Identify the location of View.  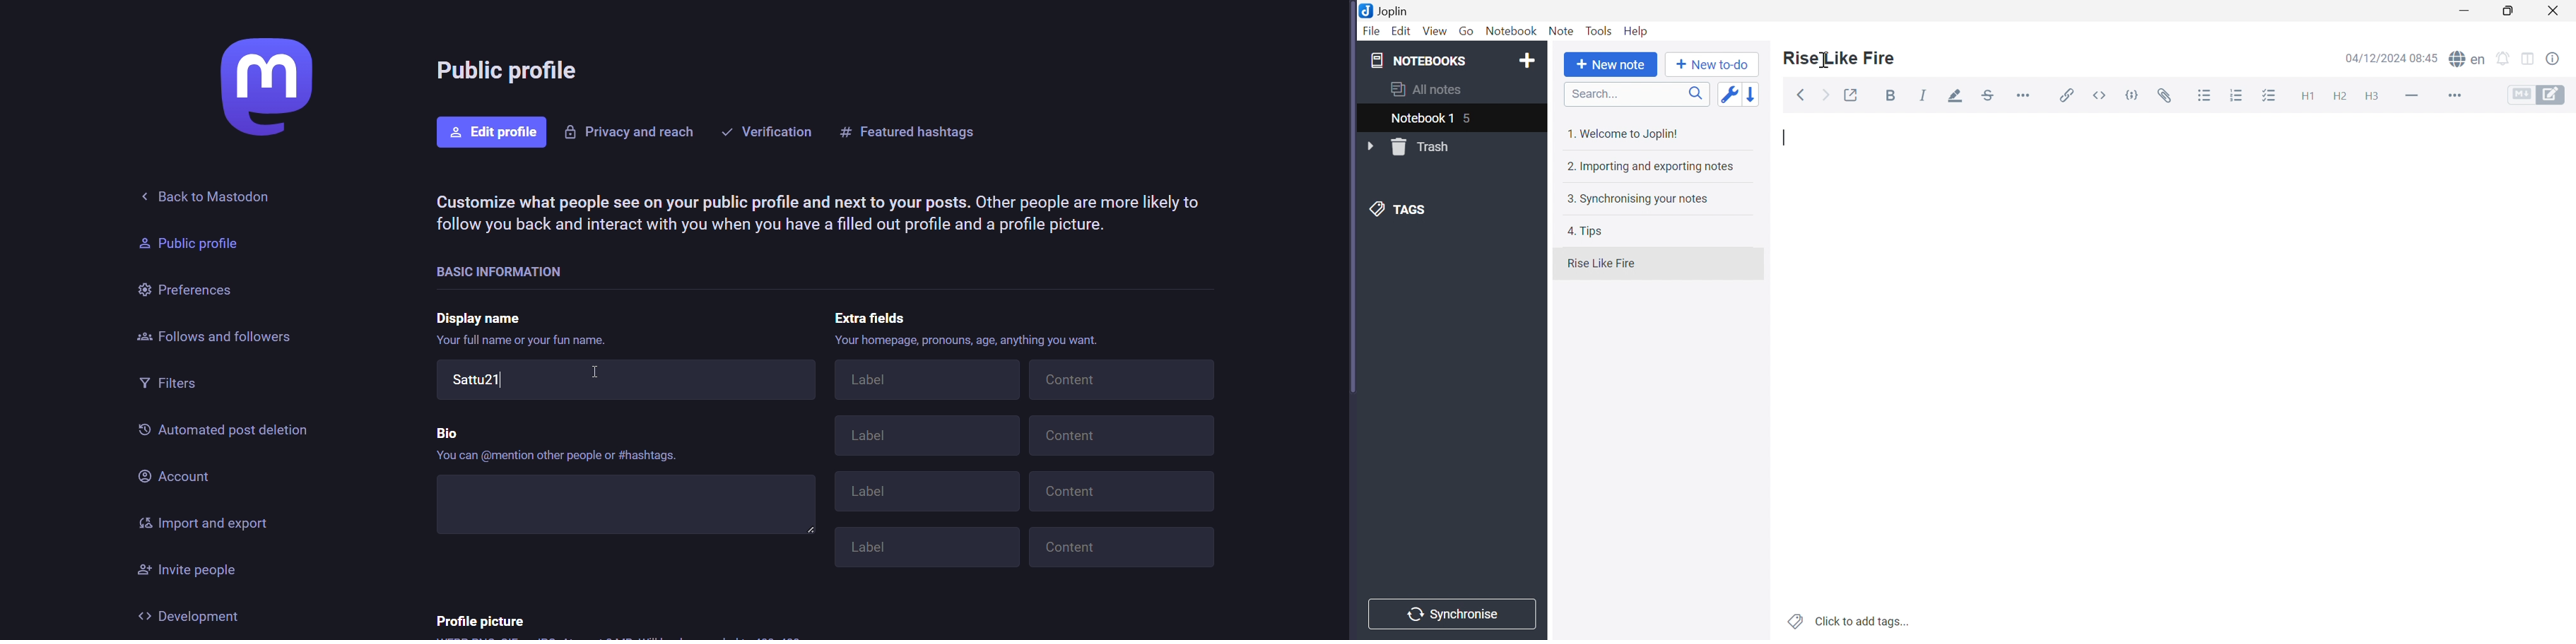
(1435, 31).